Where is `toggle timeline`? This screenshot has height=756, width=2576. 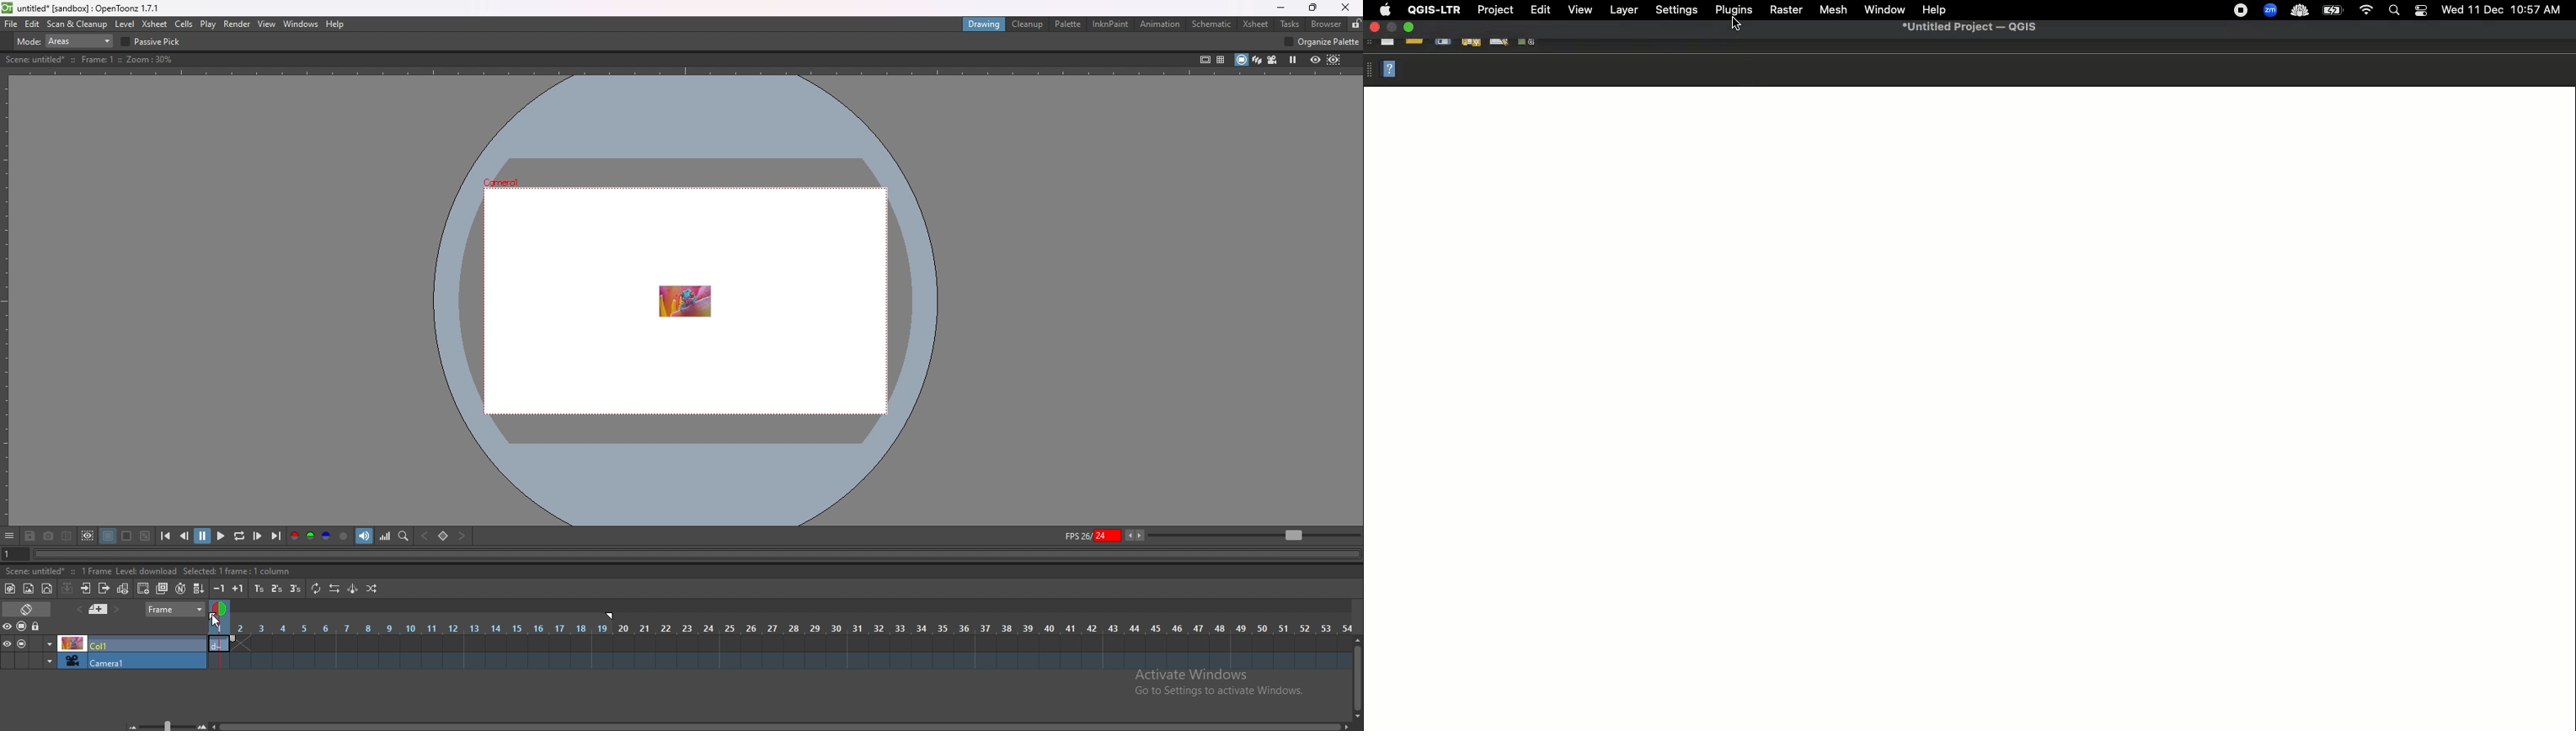 toggle timeline is located at coordinates (27, 609).